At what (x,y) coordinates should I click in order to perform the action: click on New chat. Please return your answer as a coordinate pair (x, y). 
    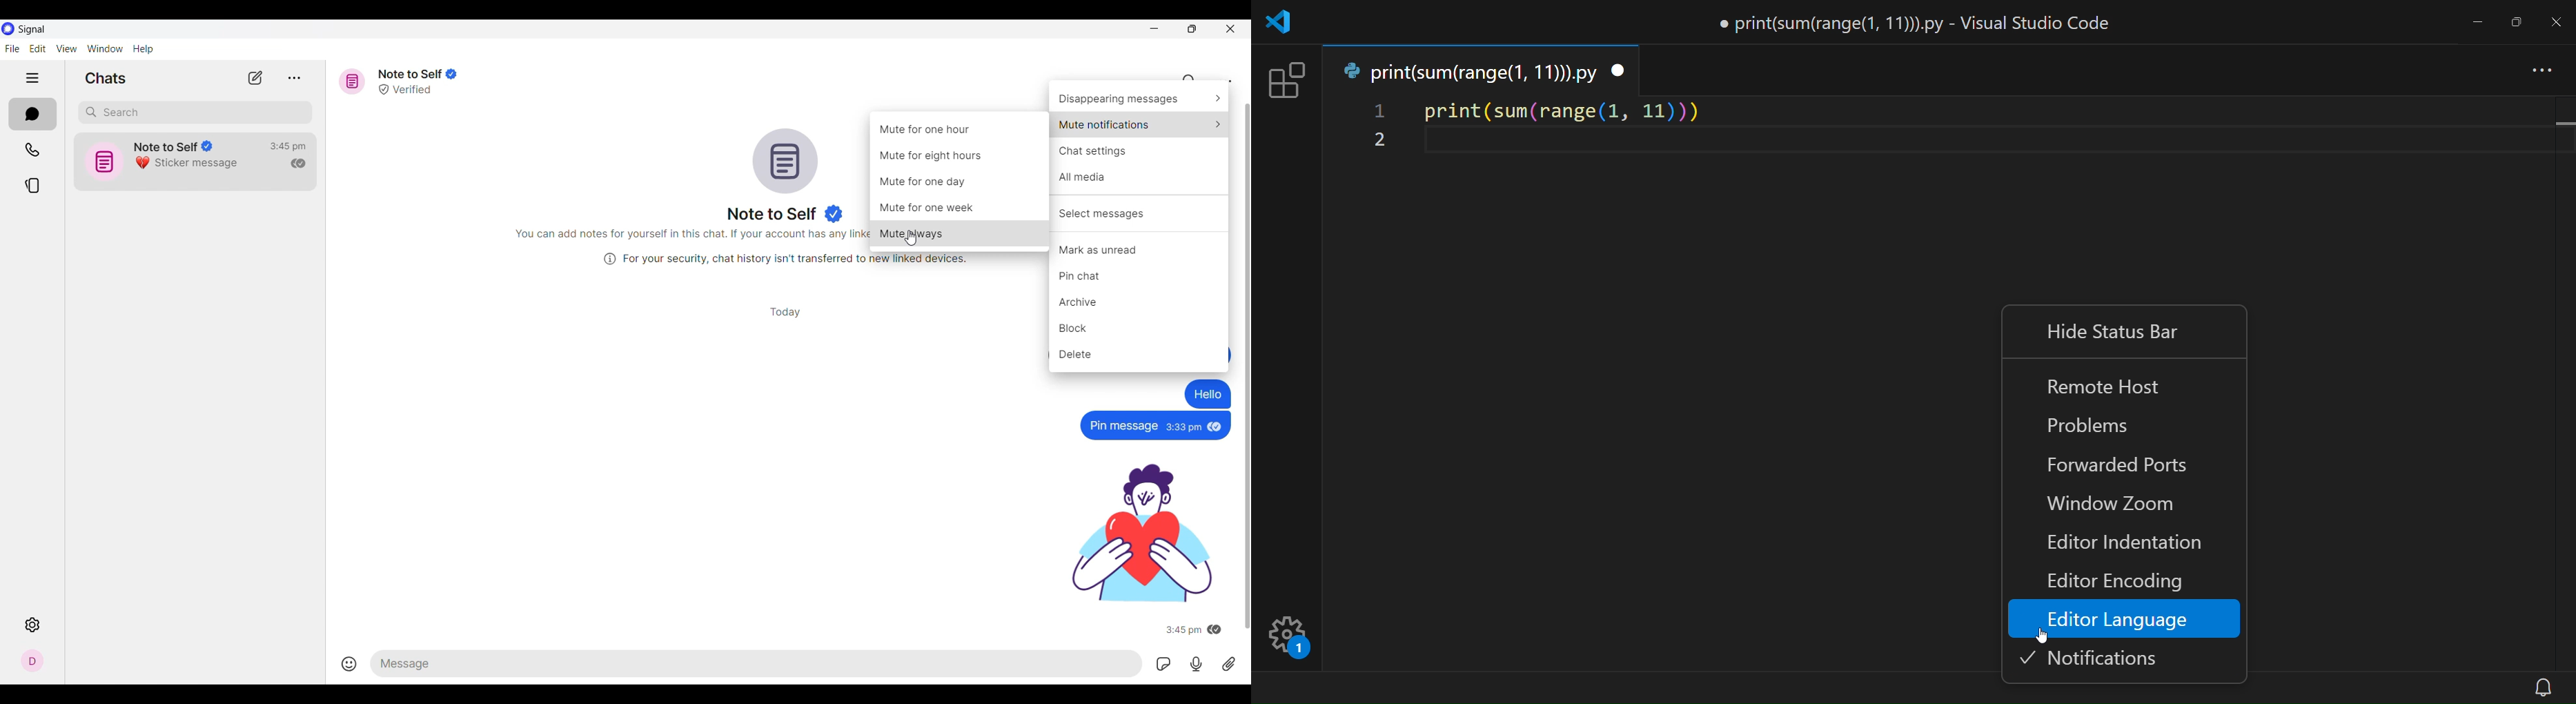
    Looking at the image, I should click on (255, 78).